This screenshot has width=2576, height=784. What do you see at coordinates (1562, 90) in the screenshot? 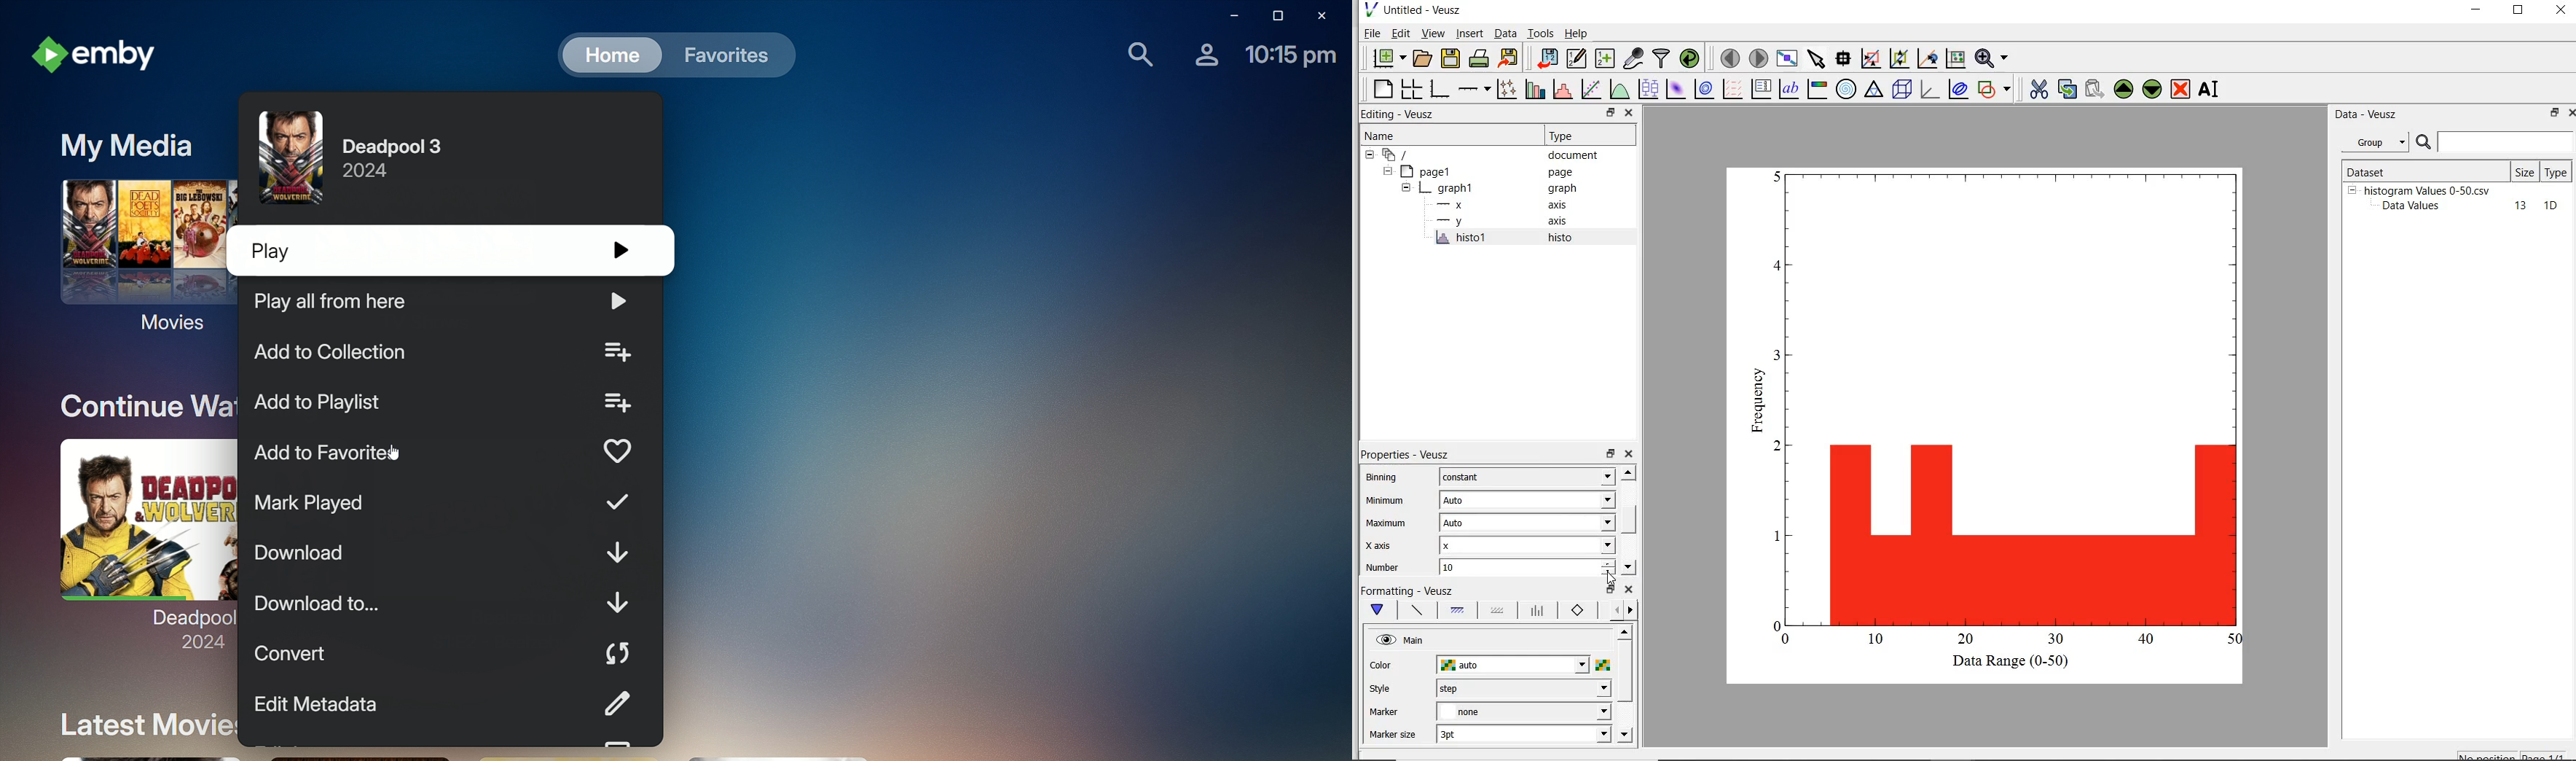
I see `histogram of a dataset` at bounding box center [1562, 90].